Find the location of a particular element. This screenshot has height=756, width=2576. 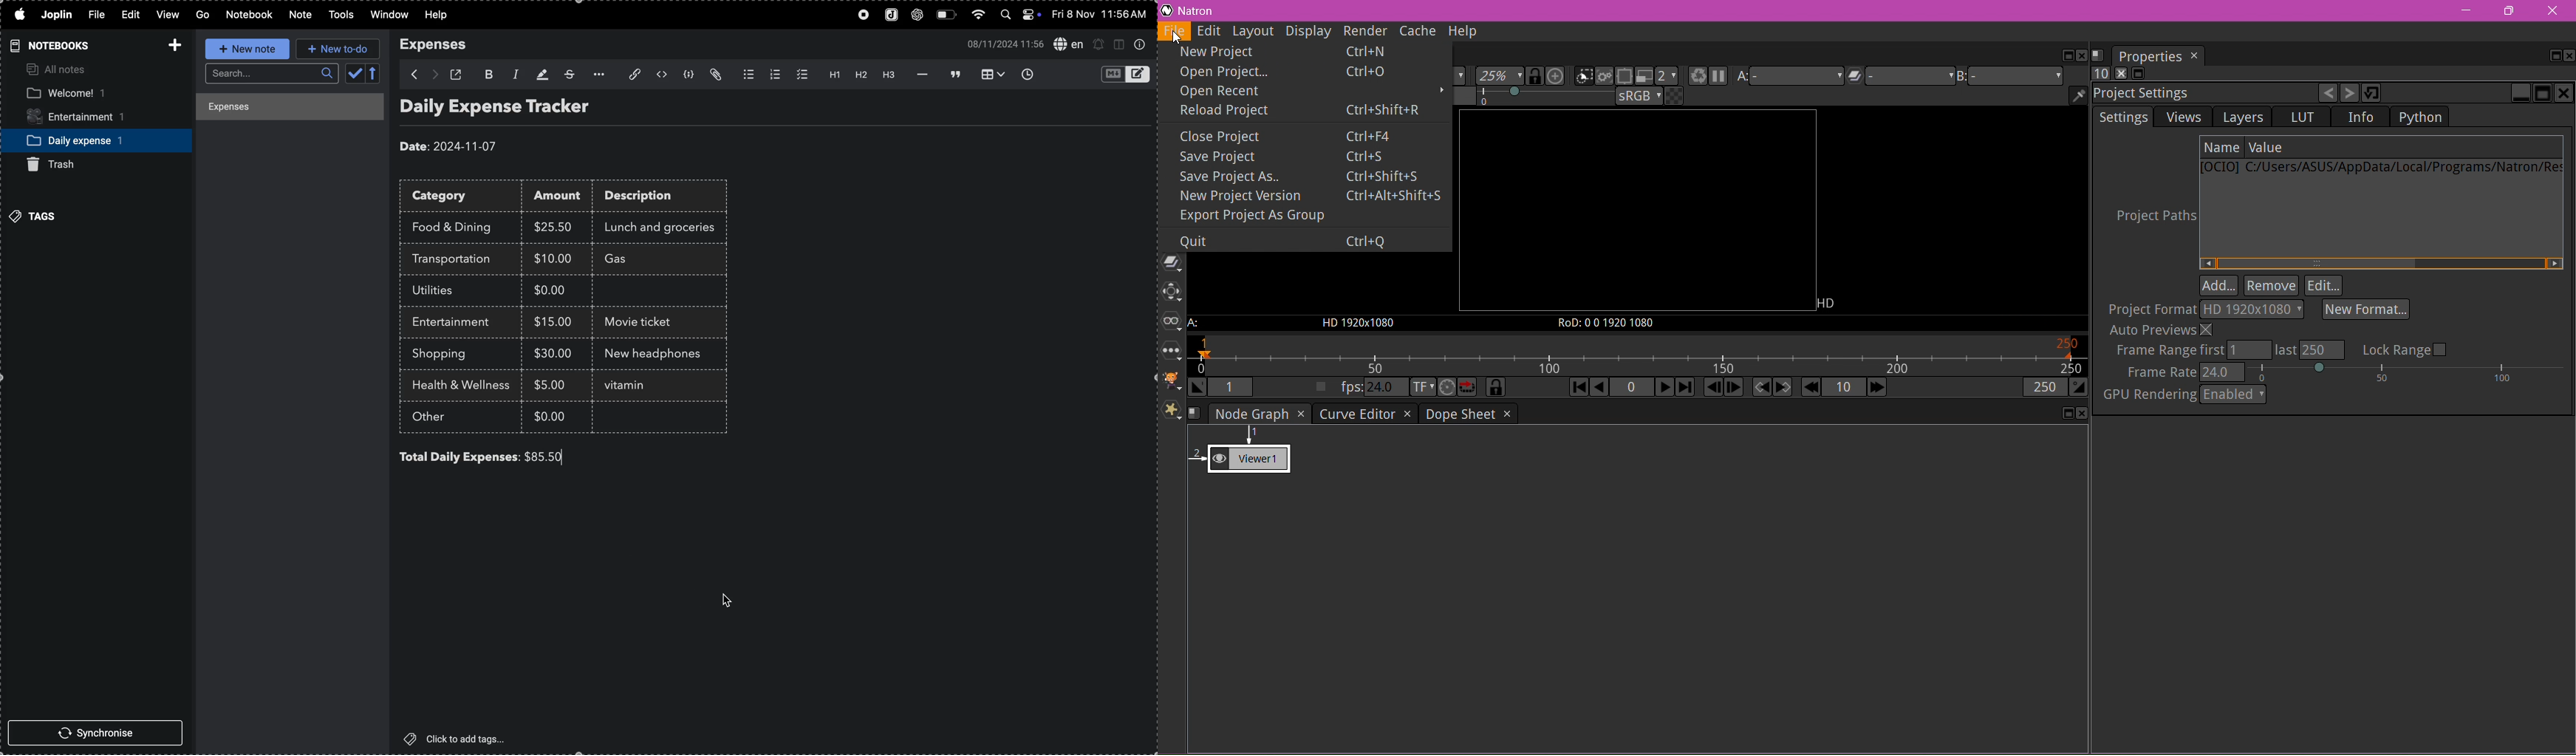

expenses is located at coordinates (439, 45).